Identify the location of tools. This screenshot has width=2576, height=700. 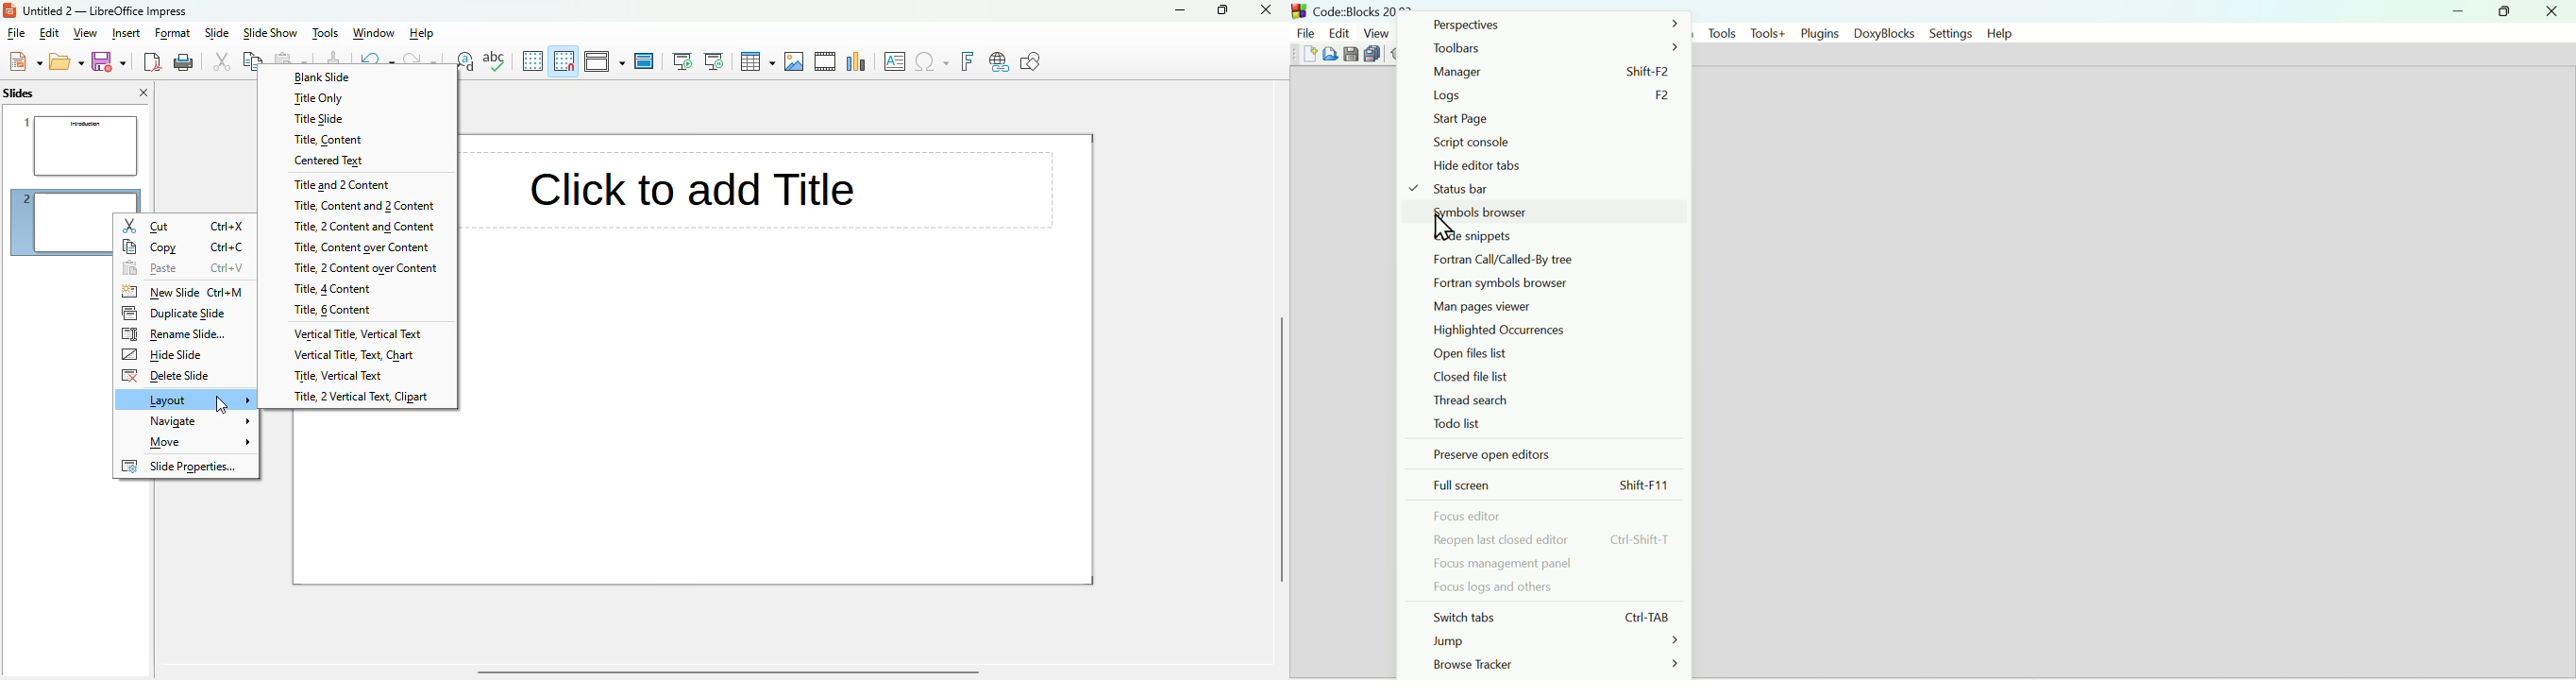
(324, 33).